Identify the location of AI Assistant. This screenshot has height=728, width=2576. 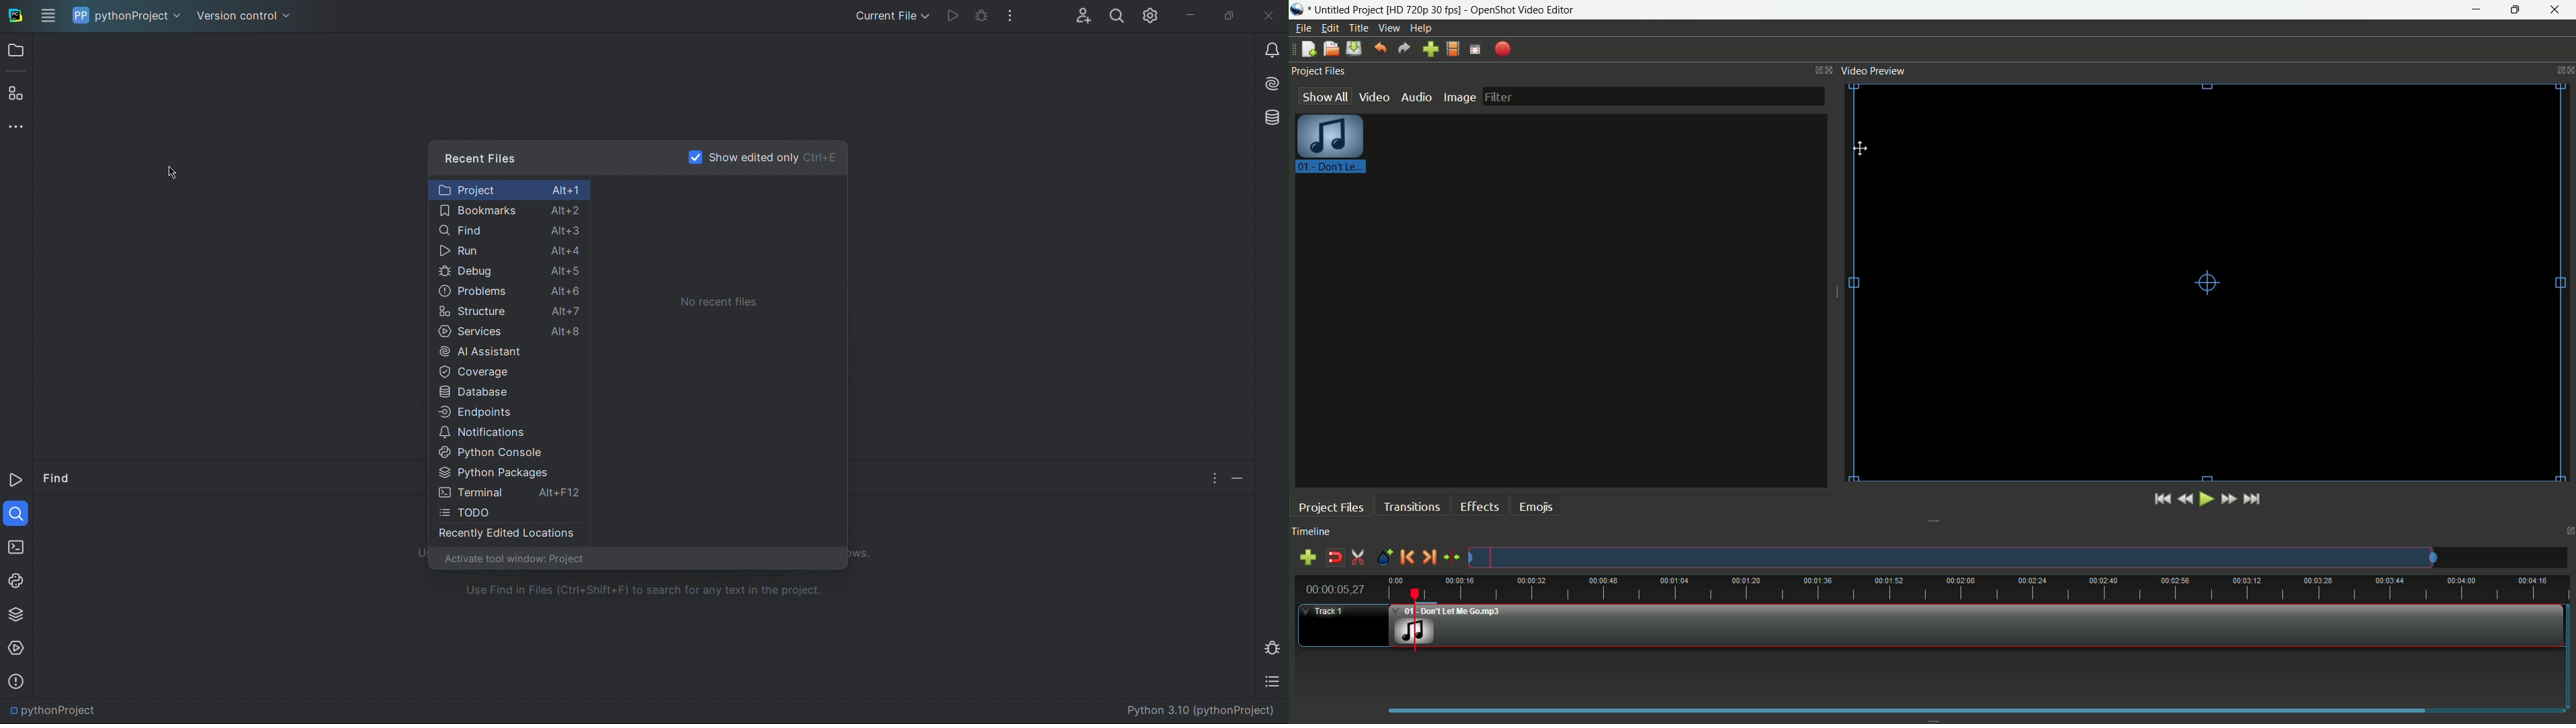
(510, 351).